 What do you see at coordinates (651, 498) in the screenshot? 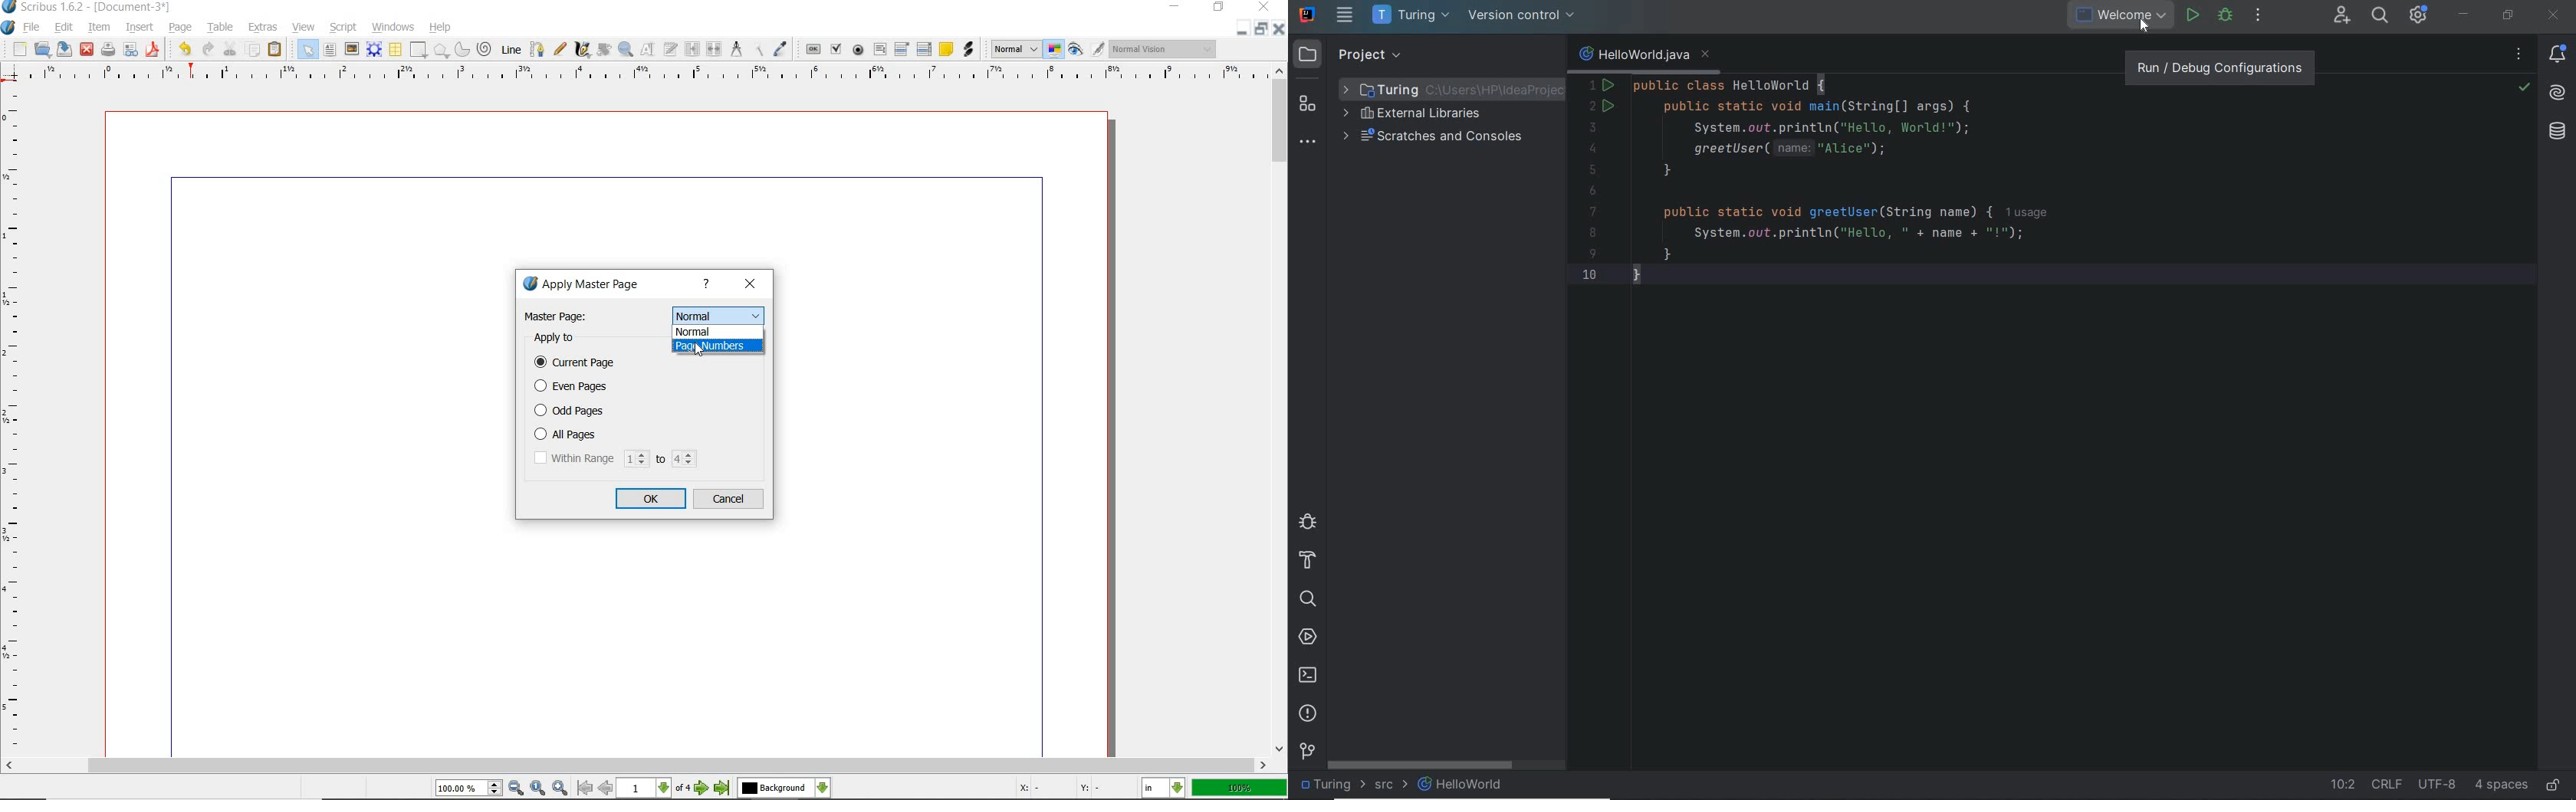
I see `ok` at bounding box center [651, 498].